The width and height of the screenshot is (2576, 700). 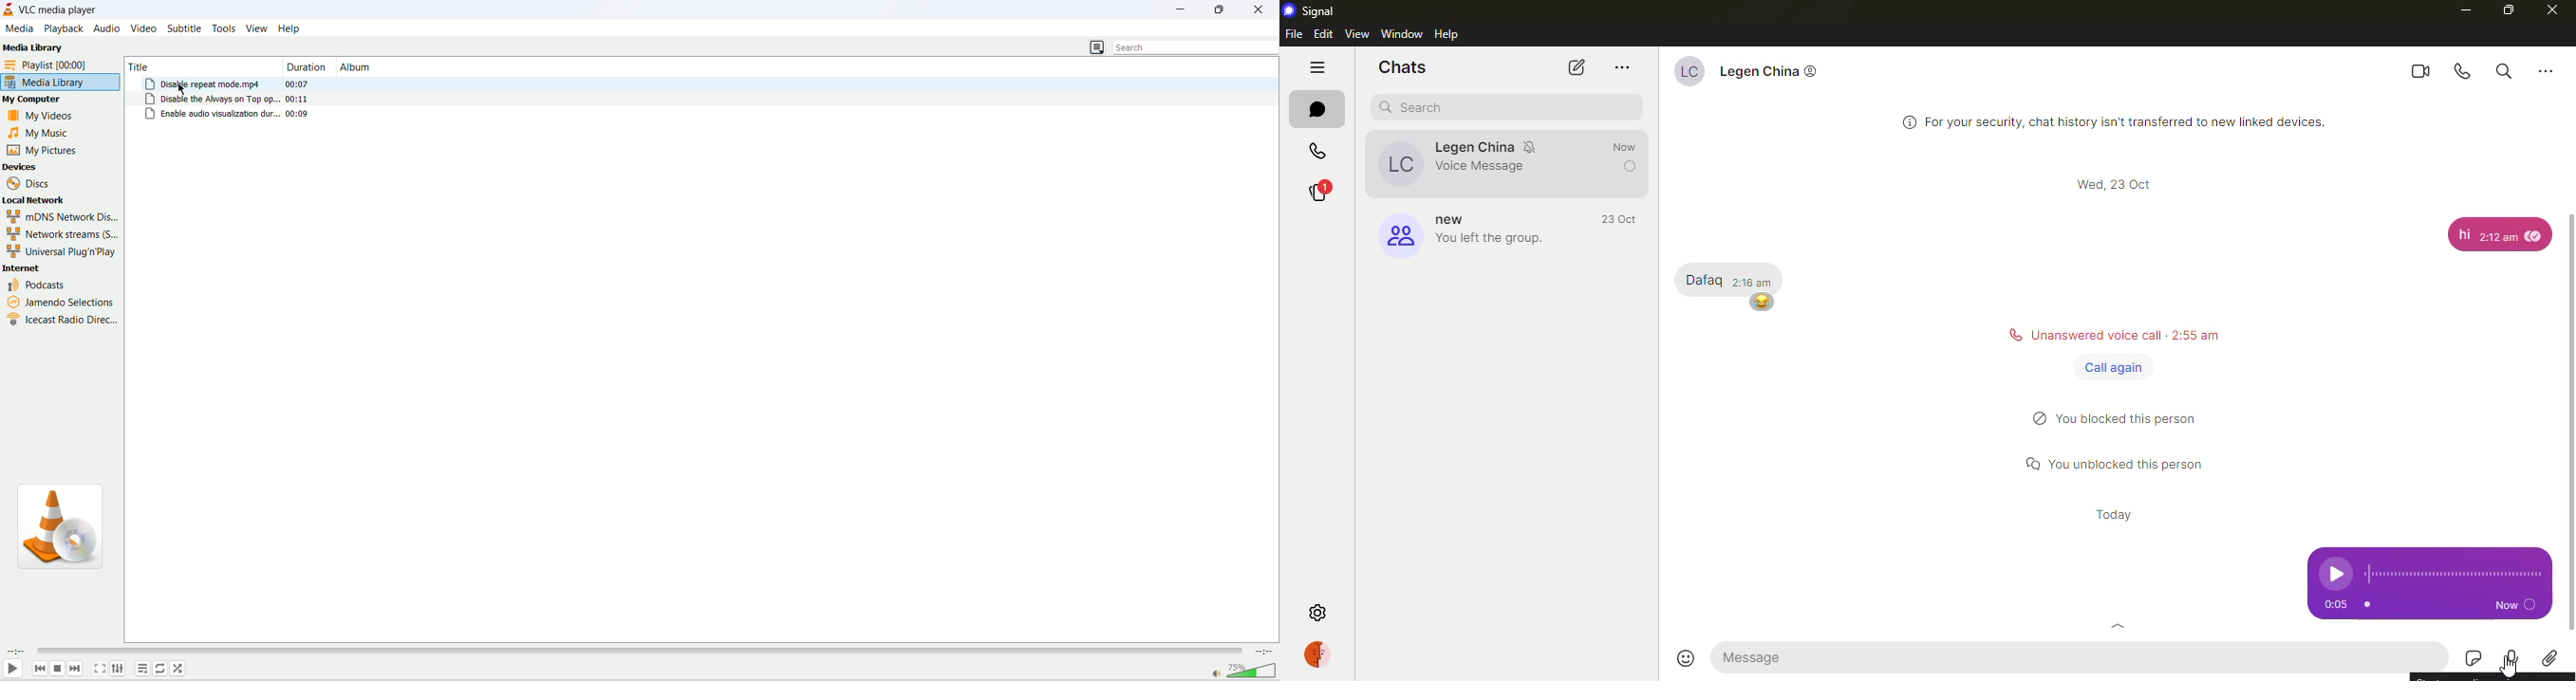 What do you see at coordinates (2335, 574) in the screenshot?
I see `play` at bounding box center [2335, 574].